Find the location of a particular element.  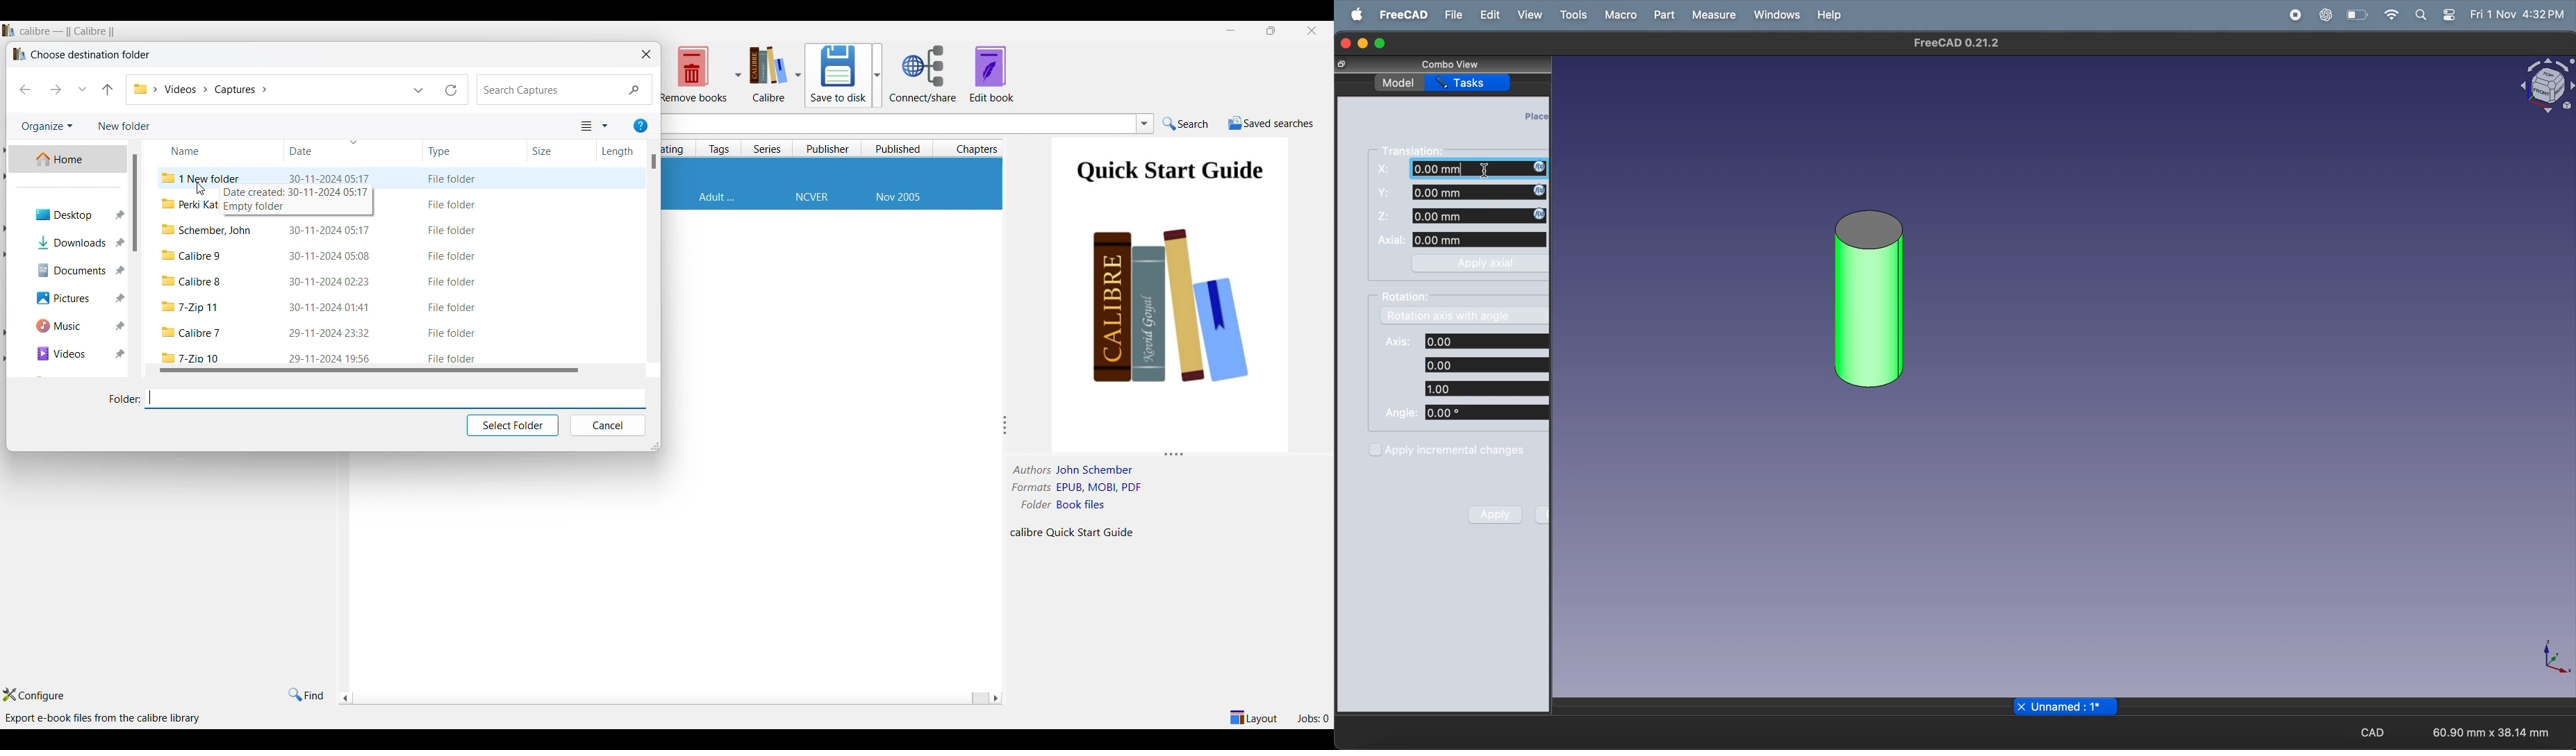

List of folder options is located at coordinates (419, 90).